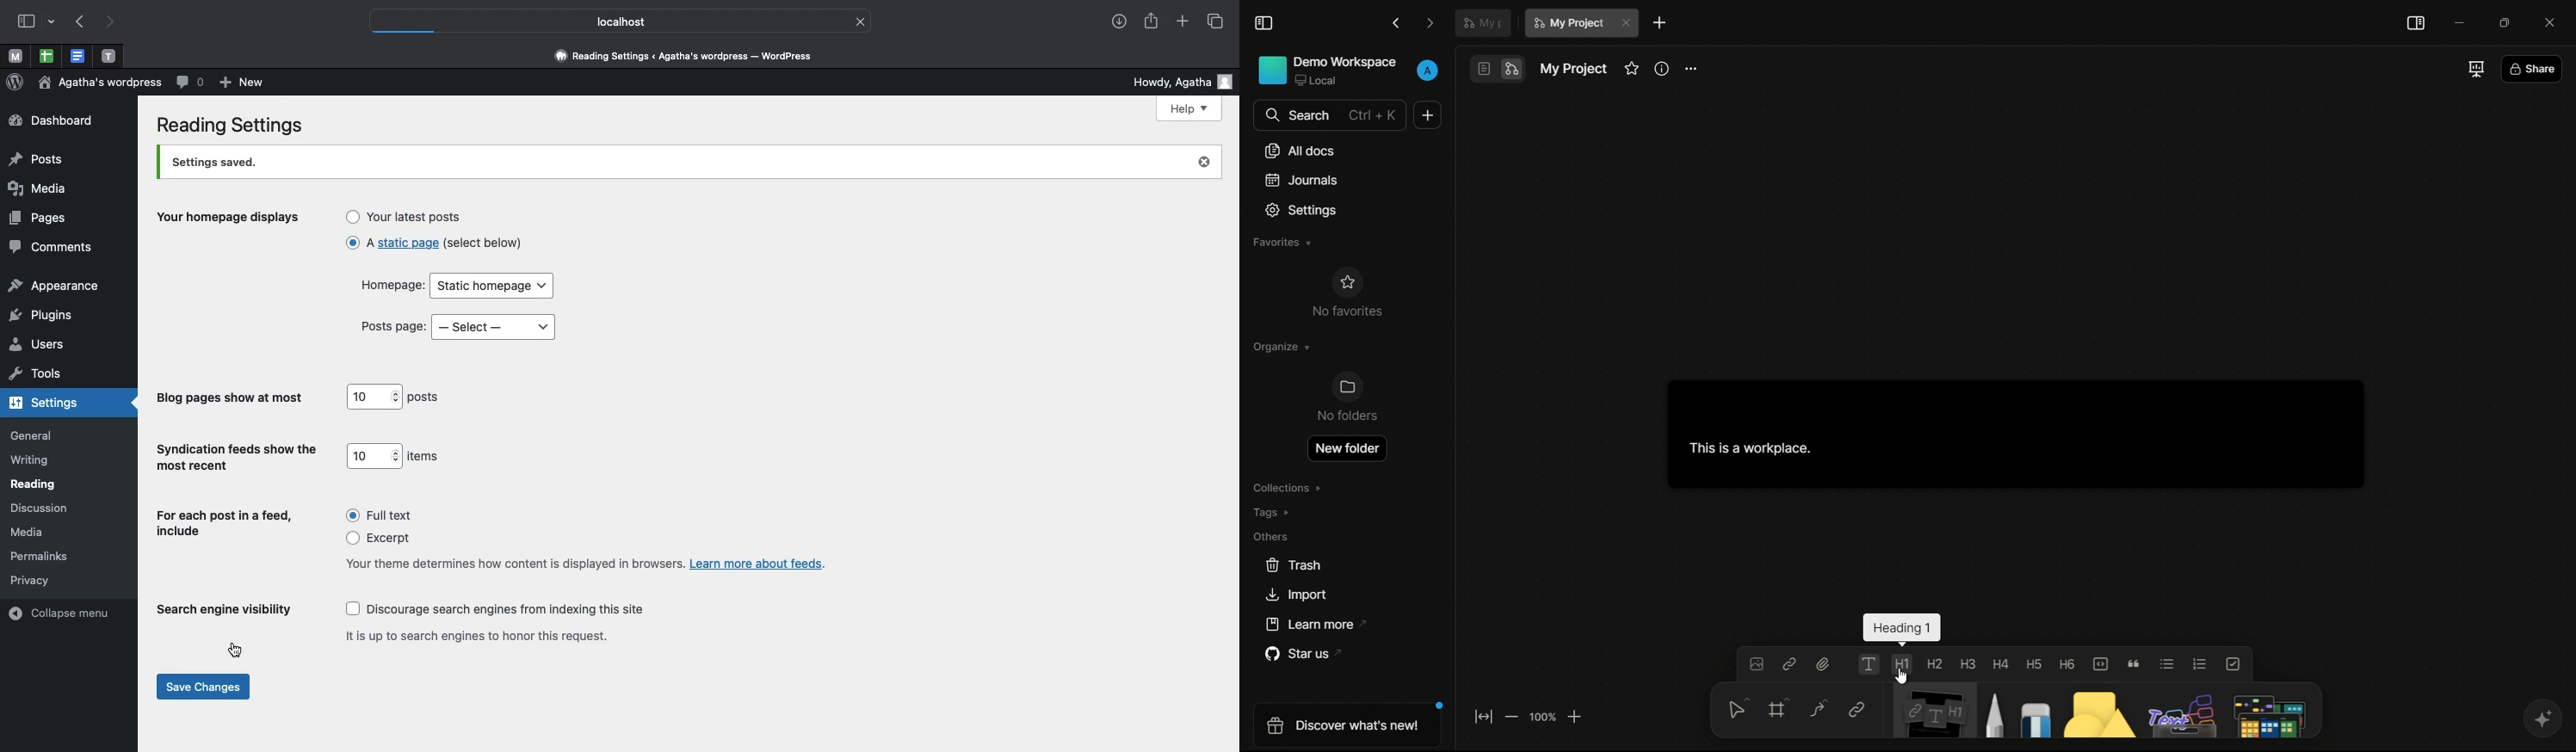 Image resolution: width=2576 pixels, height=756 pixels. Describe the element at coordinates (507, 563) in the screenshot. I see `Sentence about theme` at that location.